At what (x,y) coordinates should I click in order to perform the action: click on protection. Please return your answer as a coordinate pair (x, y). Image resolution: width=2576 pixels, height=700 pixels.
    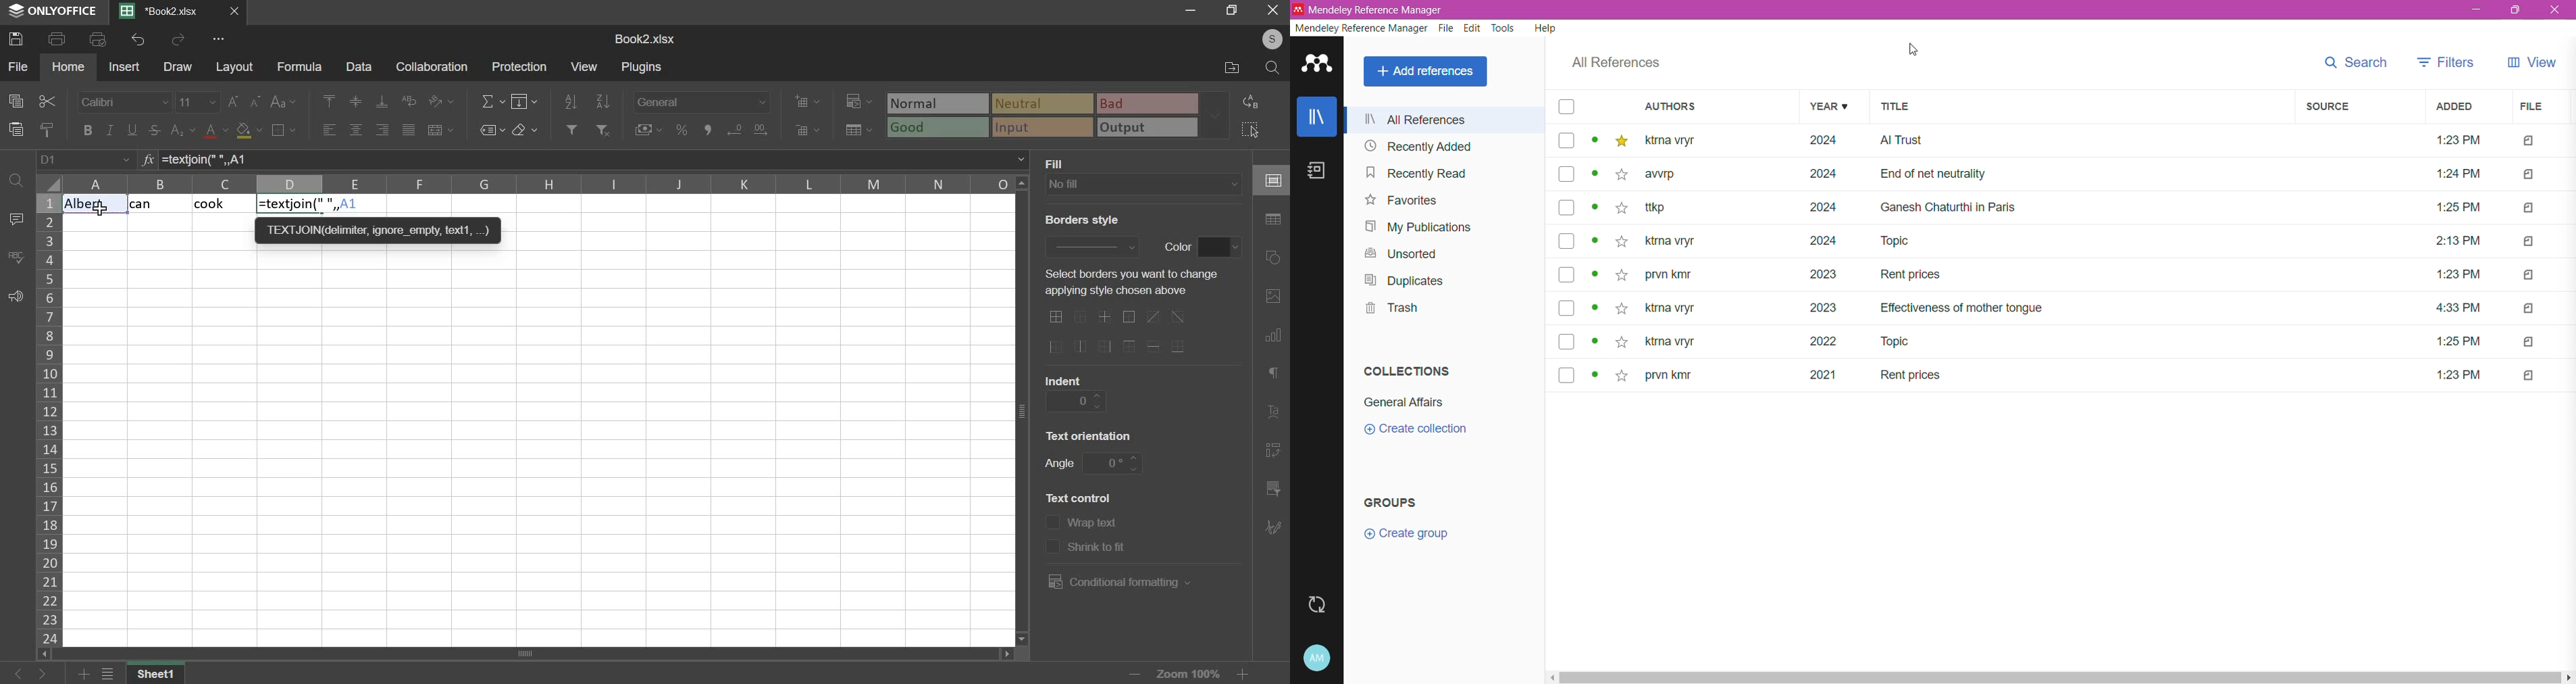
    Looking at the image, I should click on (522, 66).